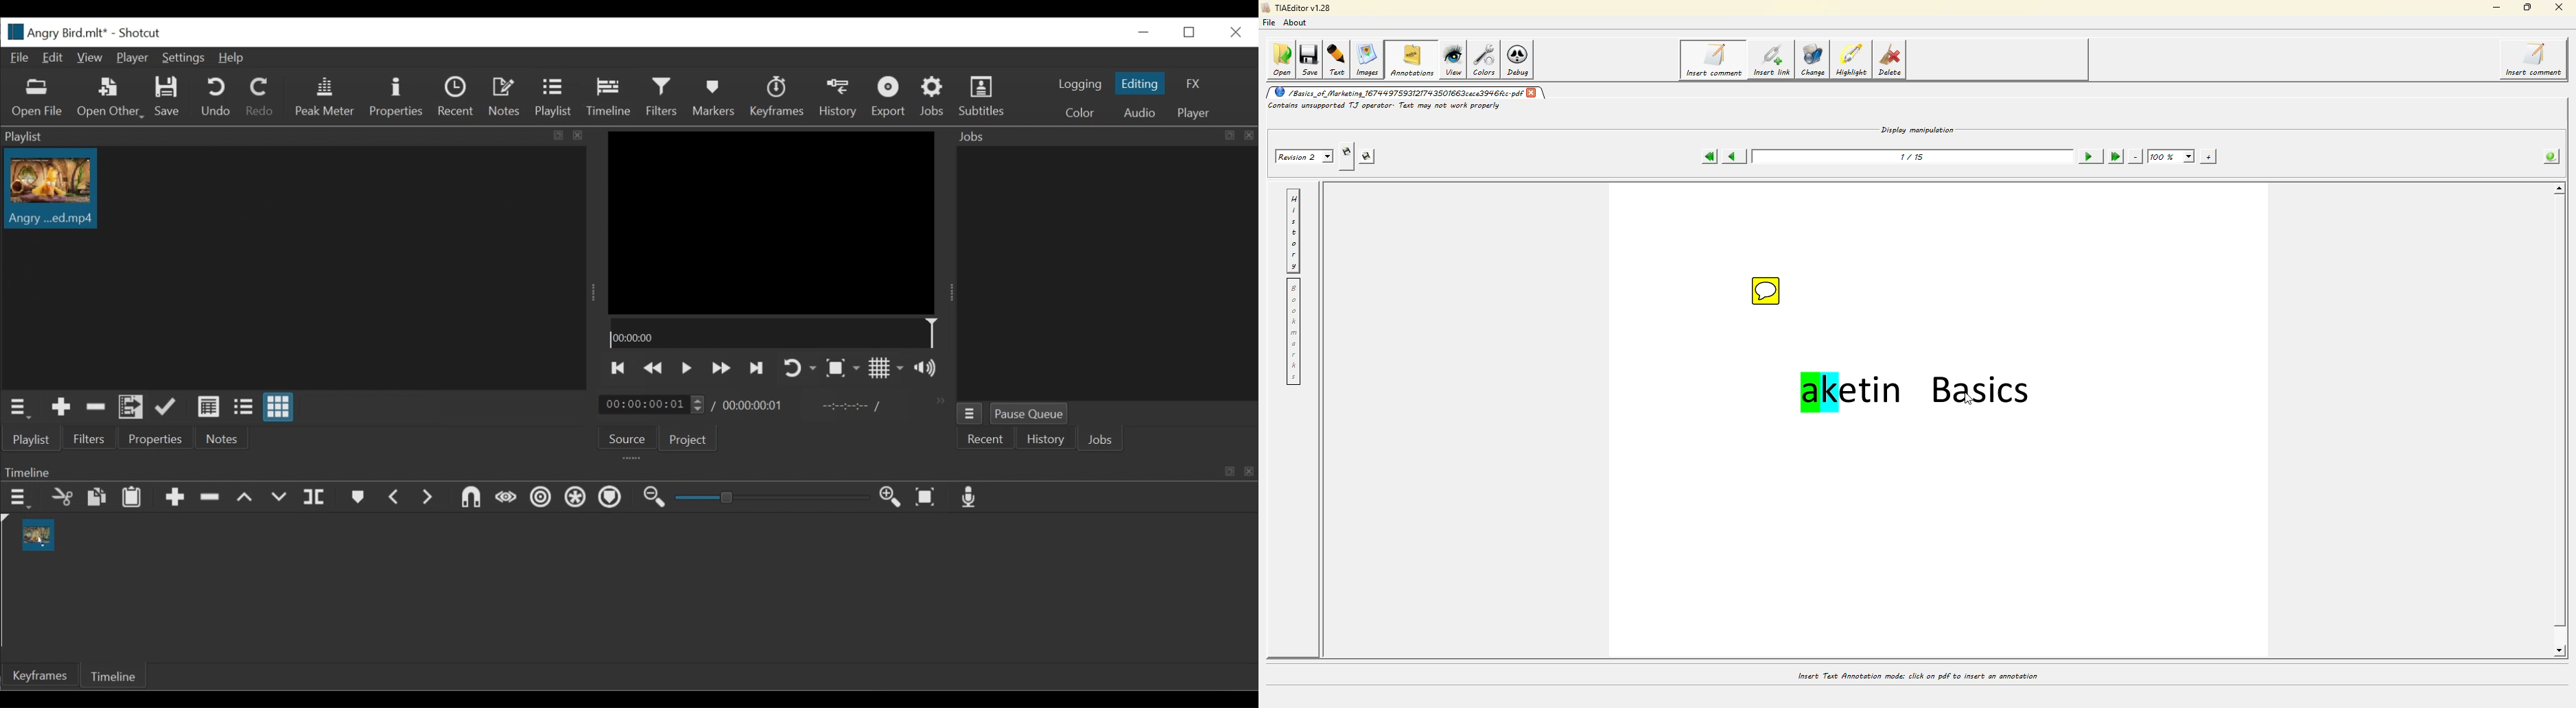  I want to click on Timeline menu, so click(21, 498).